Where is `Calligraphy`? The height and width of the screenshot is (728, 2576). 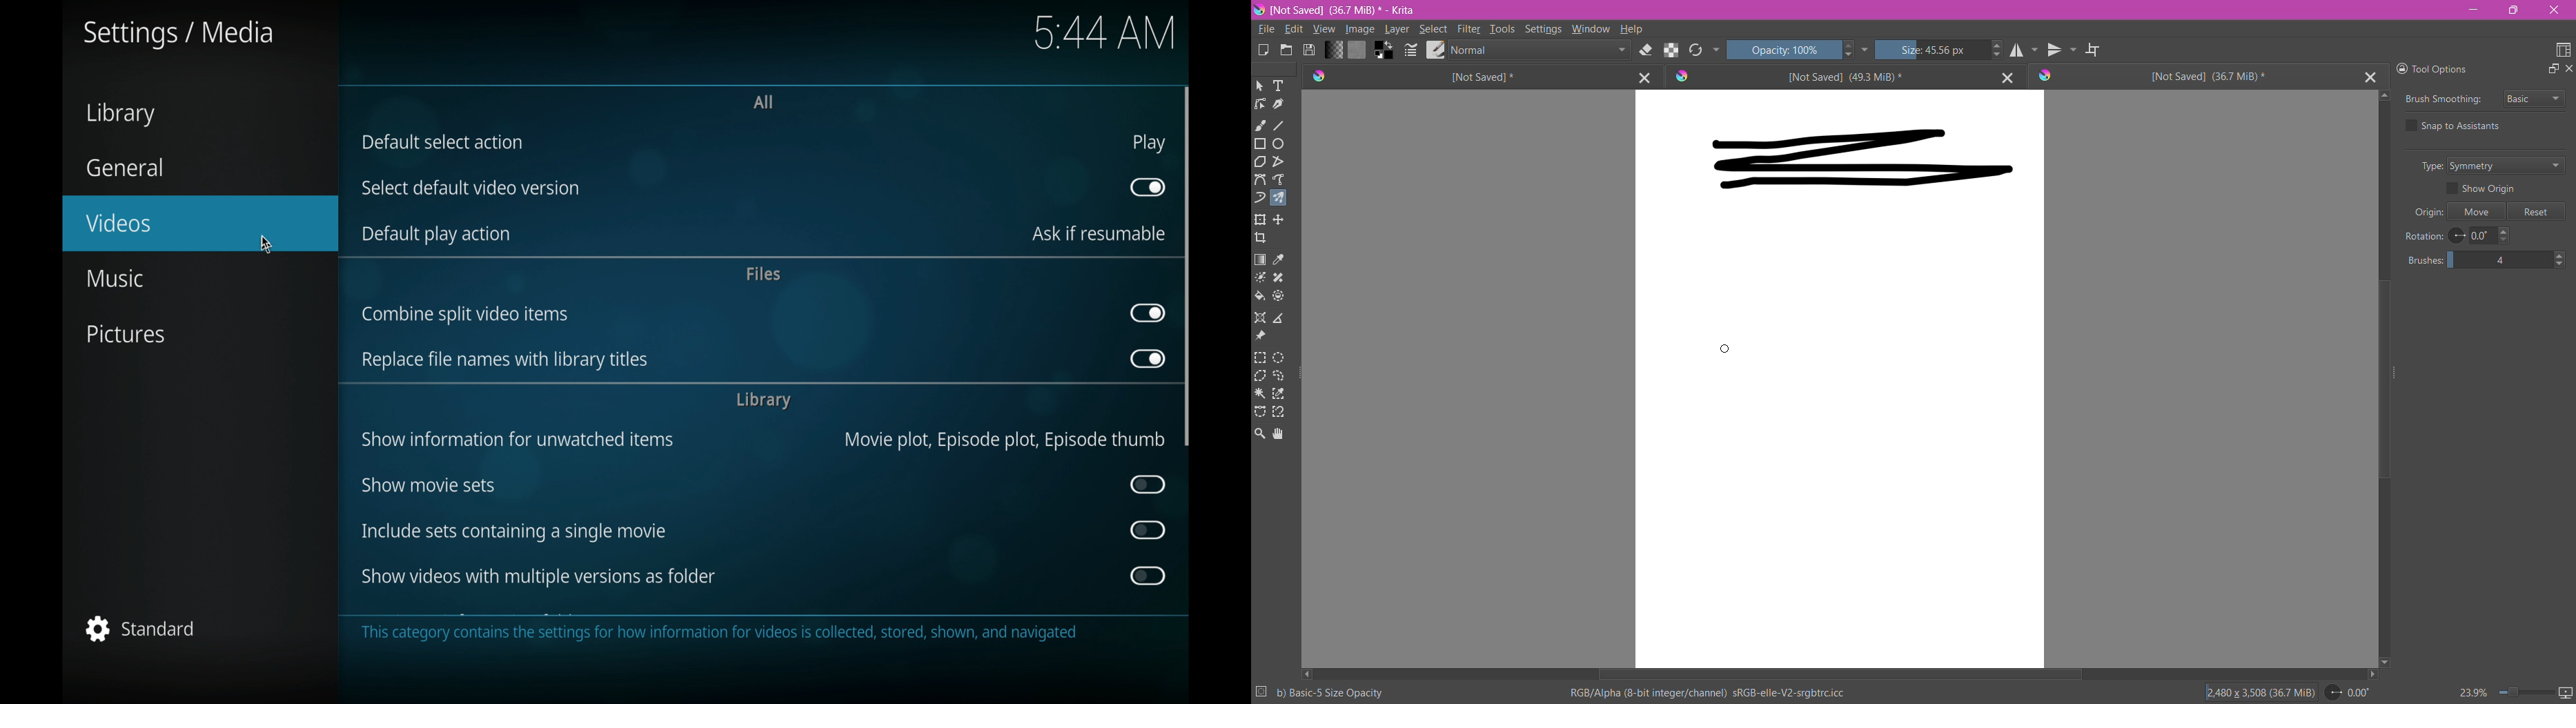
Calligraphy is located at coordinates (1281, 104).